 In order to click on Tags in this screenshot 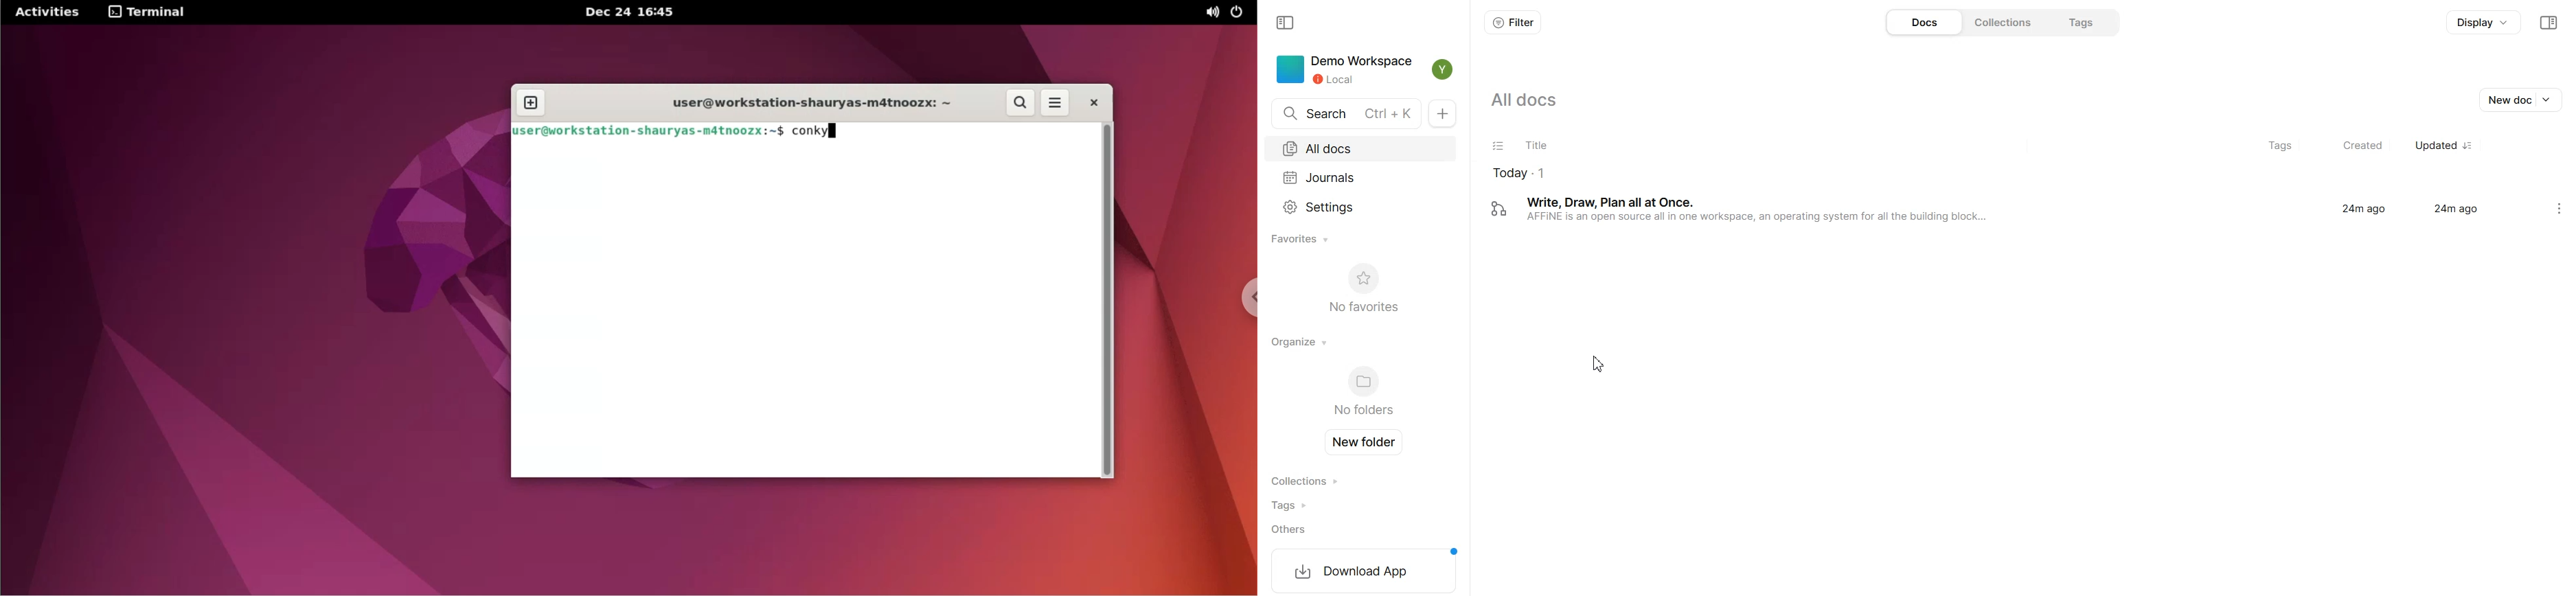, I will do `click(1310, 505)`.